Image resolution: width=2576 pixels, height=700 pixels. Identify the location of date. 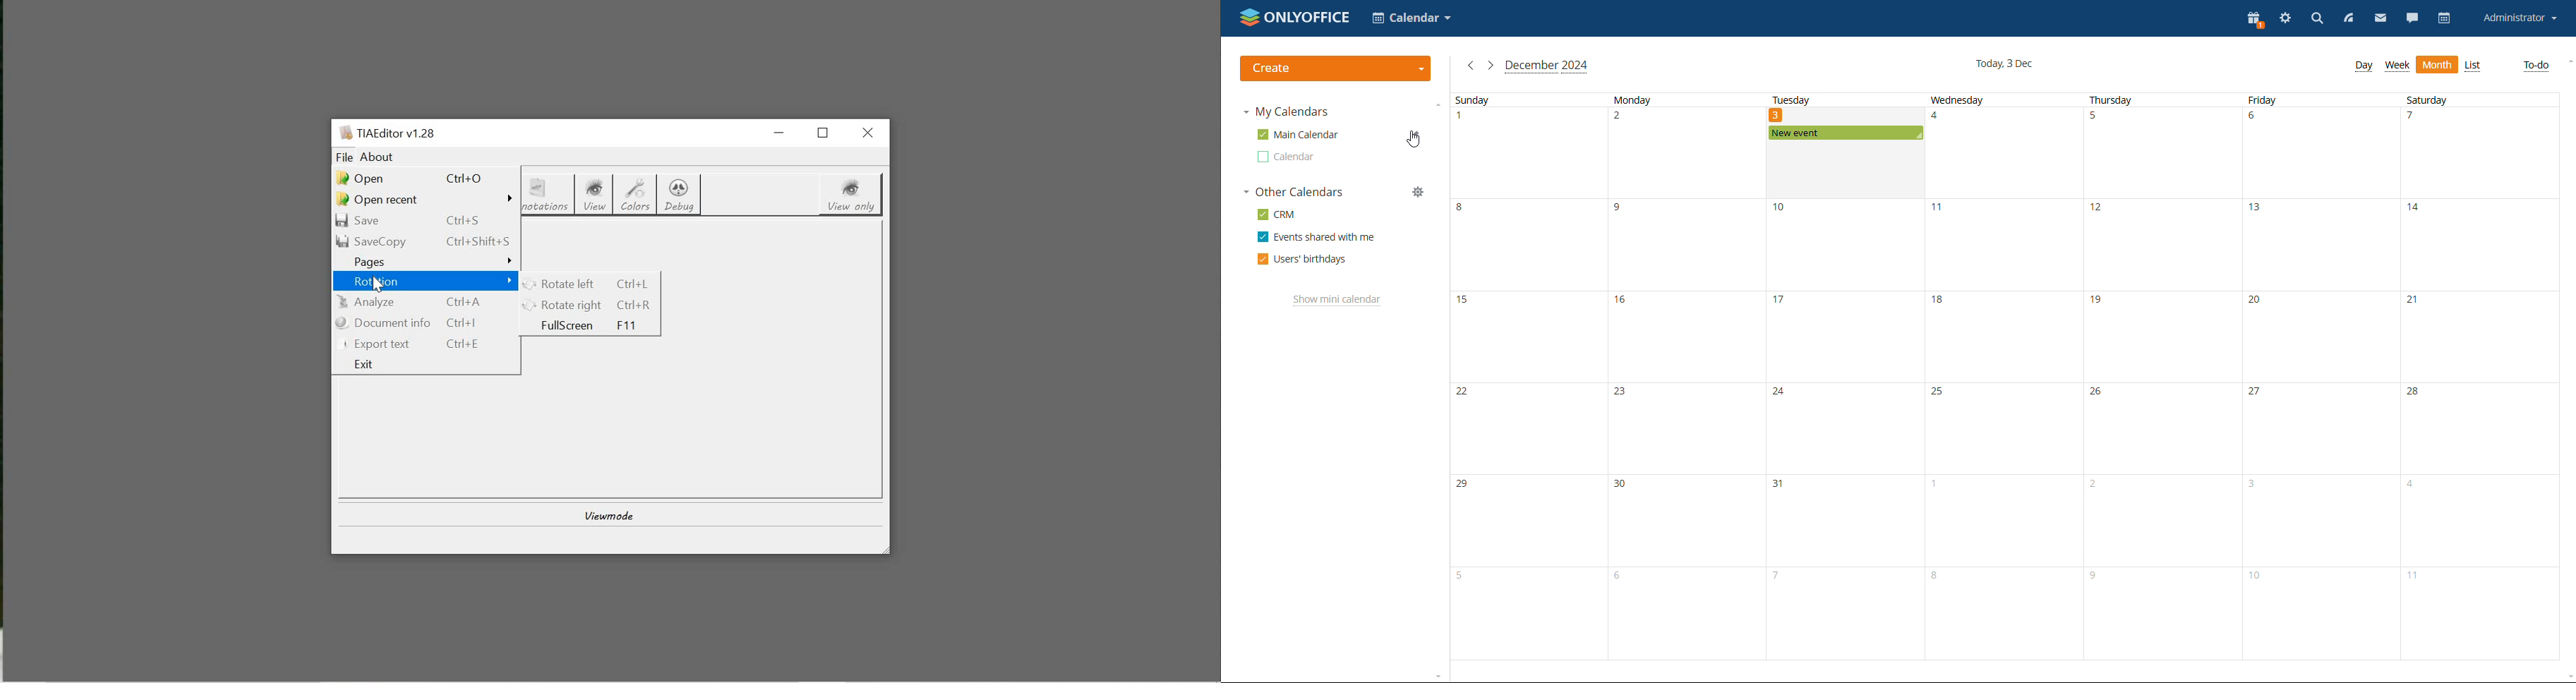
(1687, 428).